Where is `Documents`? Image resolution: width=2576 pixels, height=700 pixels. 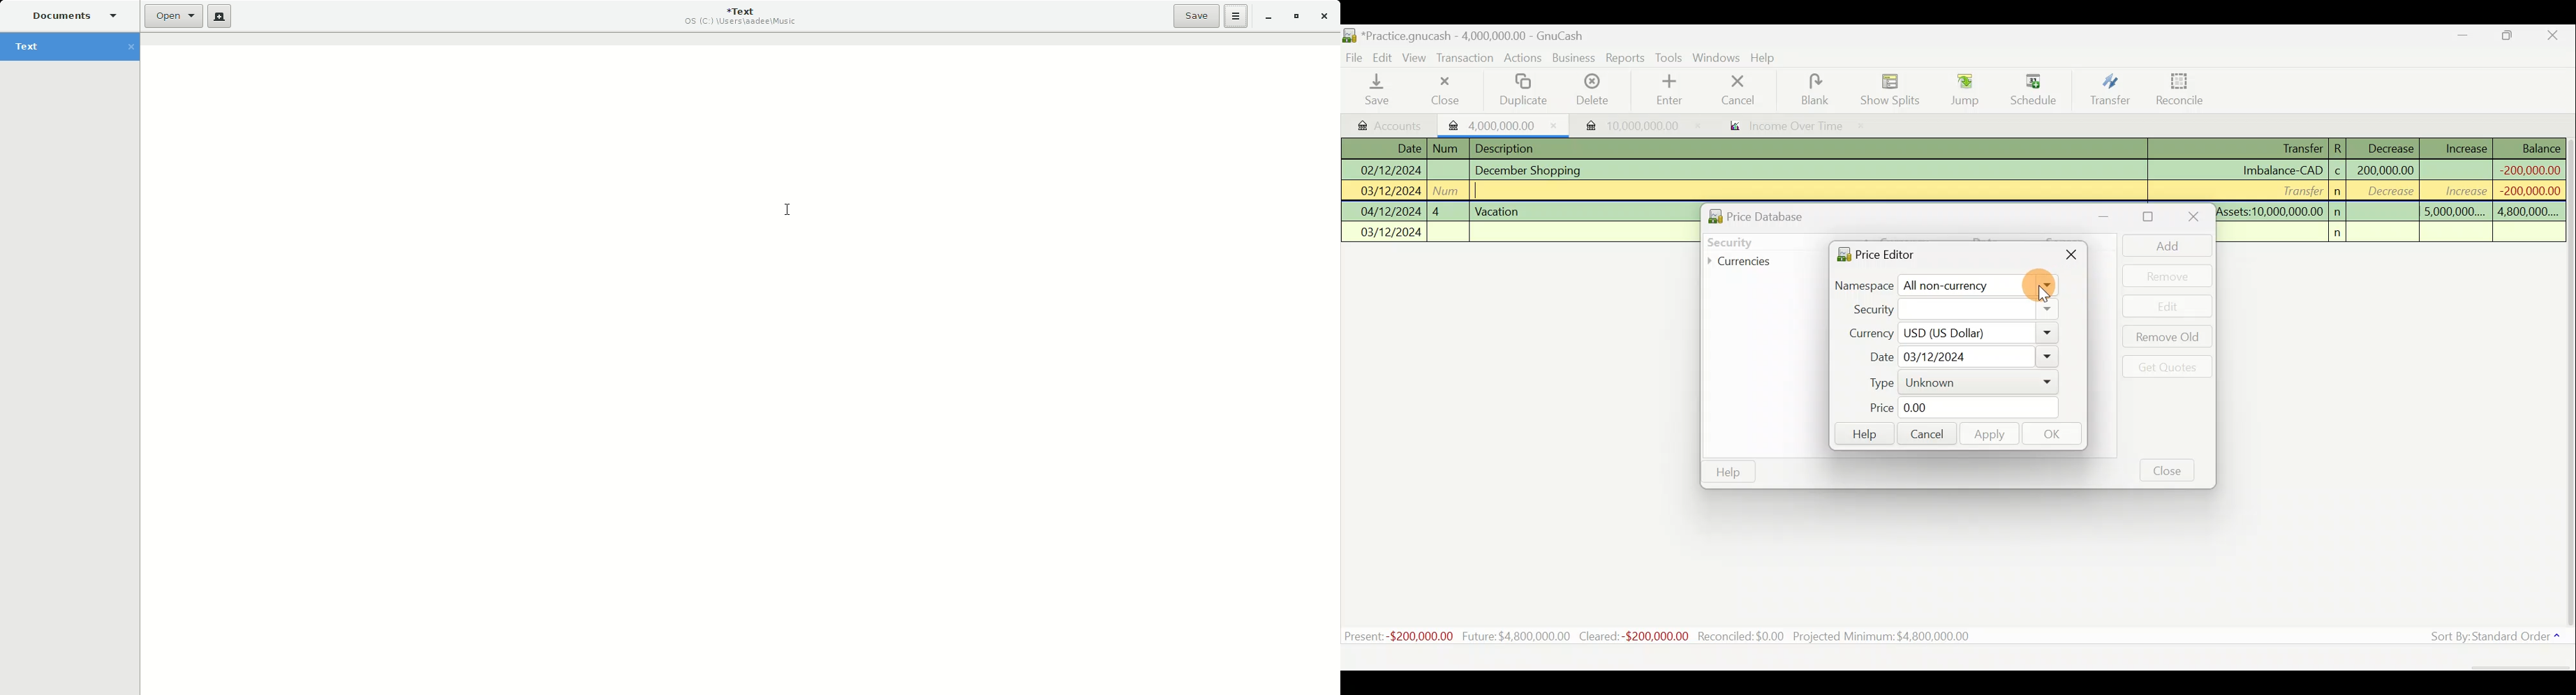 Documents is located at coordinates (68, 15).